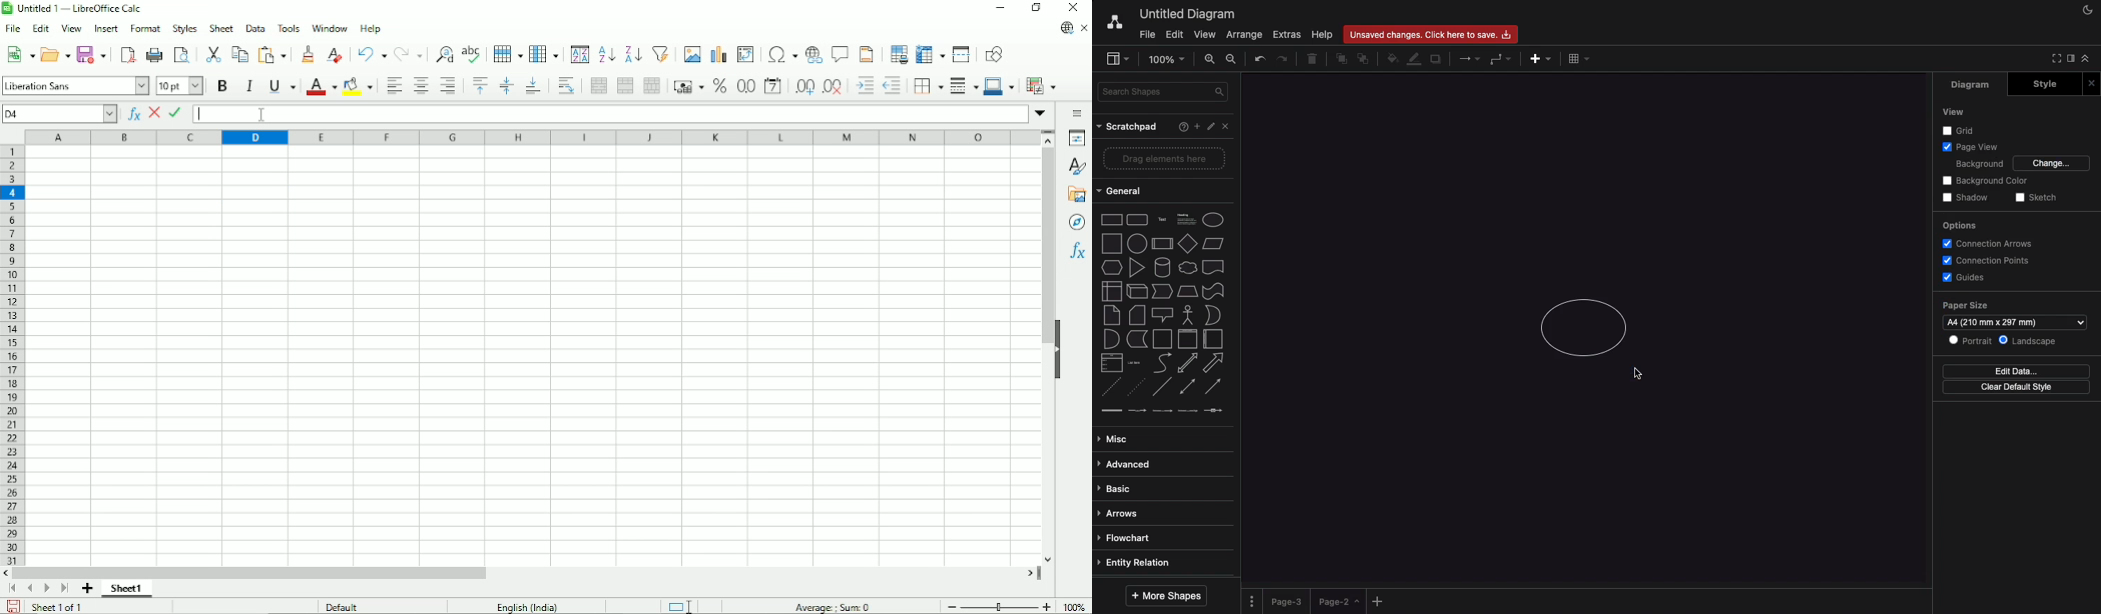 The height and width of the screenshot is (616, 2128). Describe the element at coordinates (841, 53) in the screenshot. I see `Insert comment` at that location.